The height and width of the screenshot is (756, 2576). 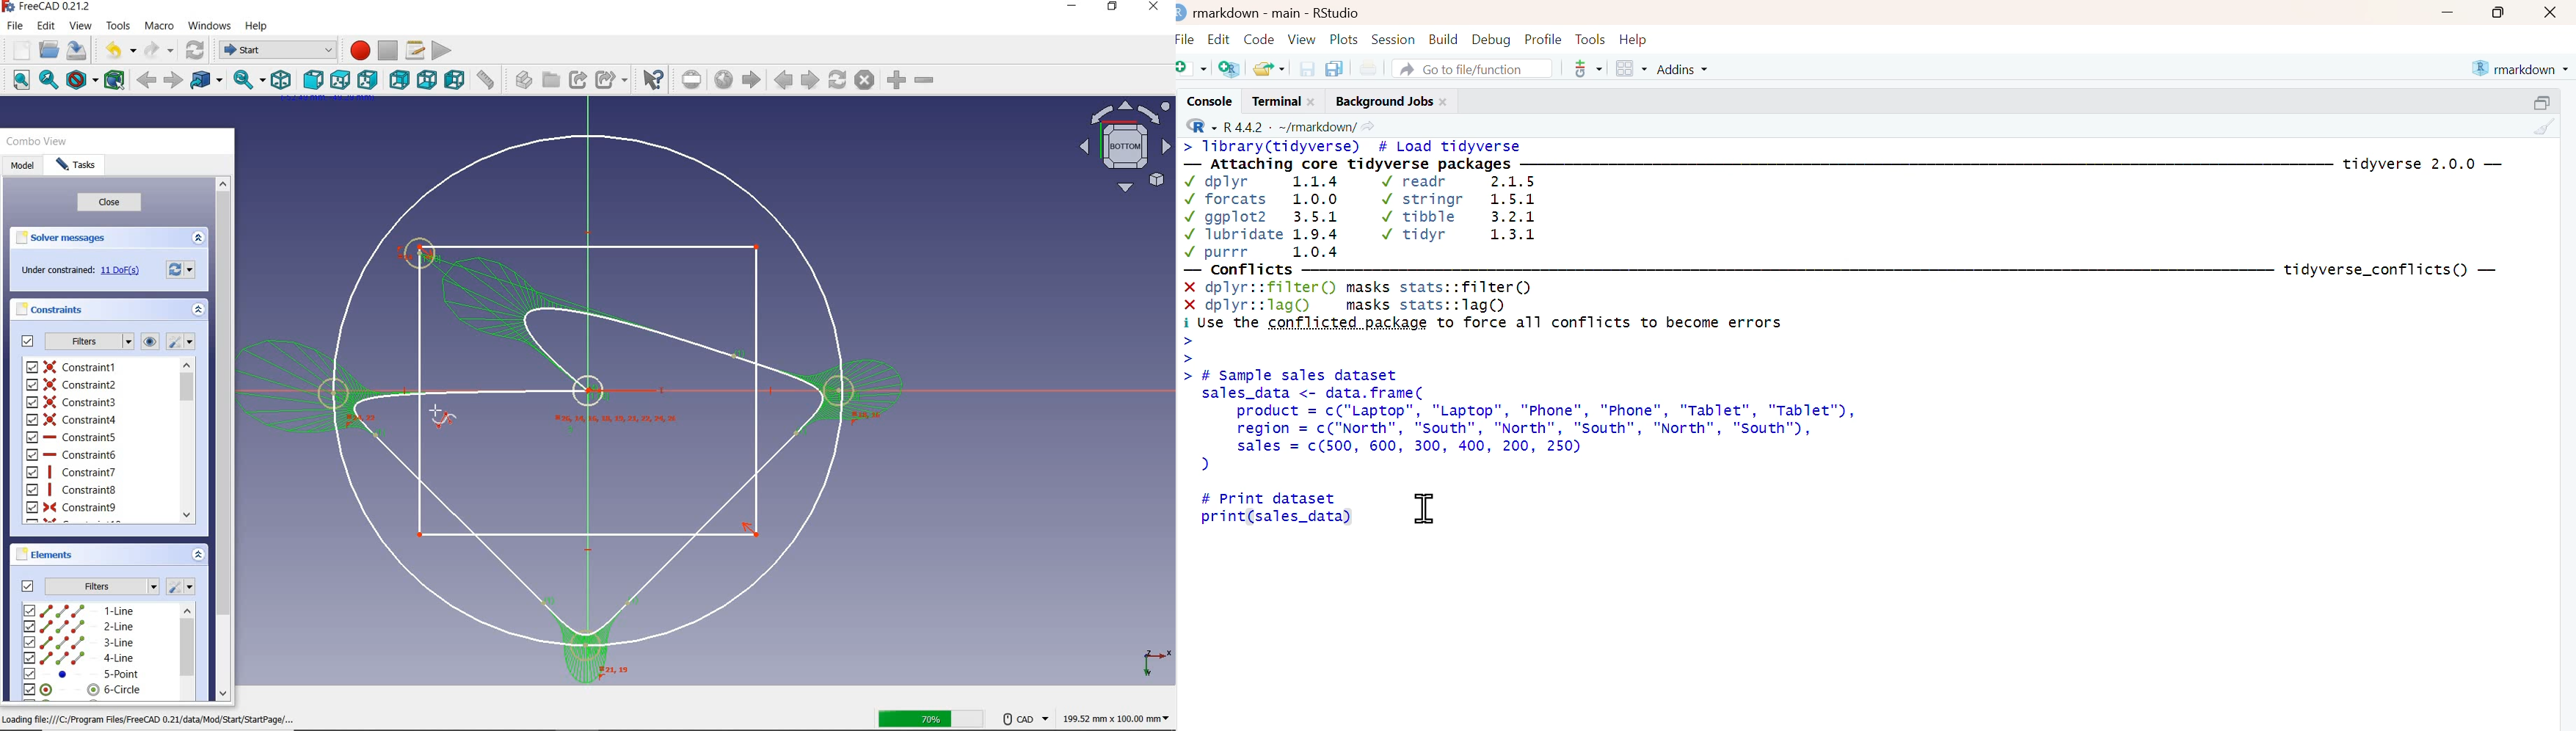 What do you see at coordinates (22, 80) in the screenshot?
I see `fit all` at bounding box center [22, 80].